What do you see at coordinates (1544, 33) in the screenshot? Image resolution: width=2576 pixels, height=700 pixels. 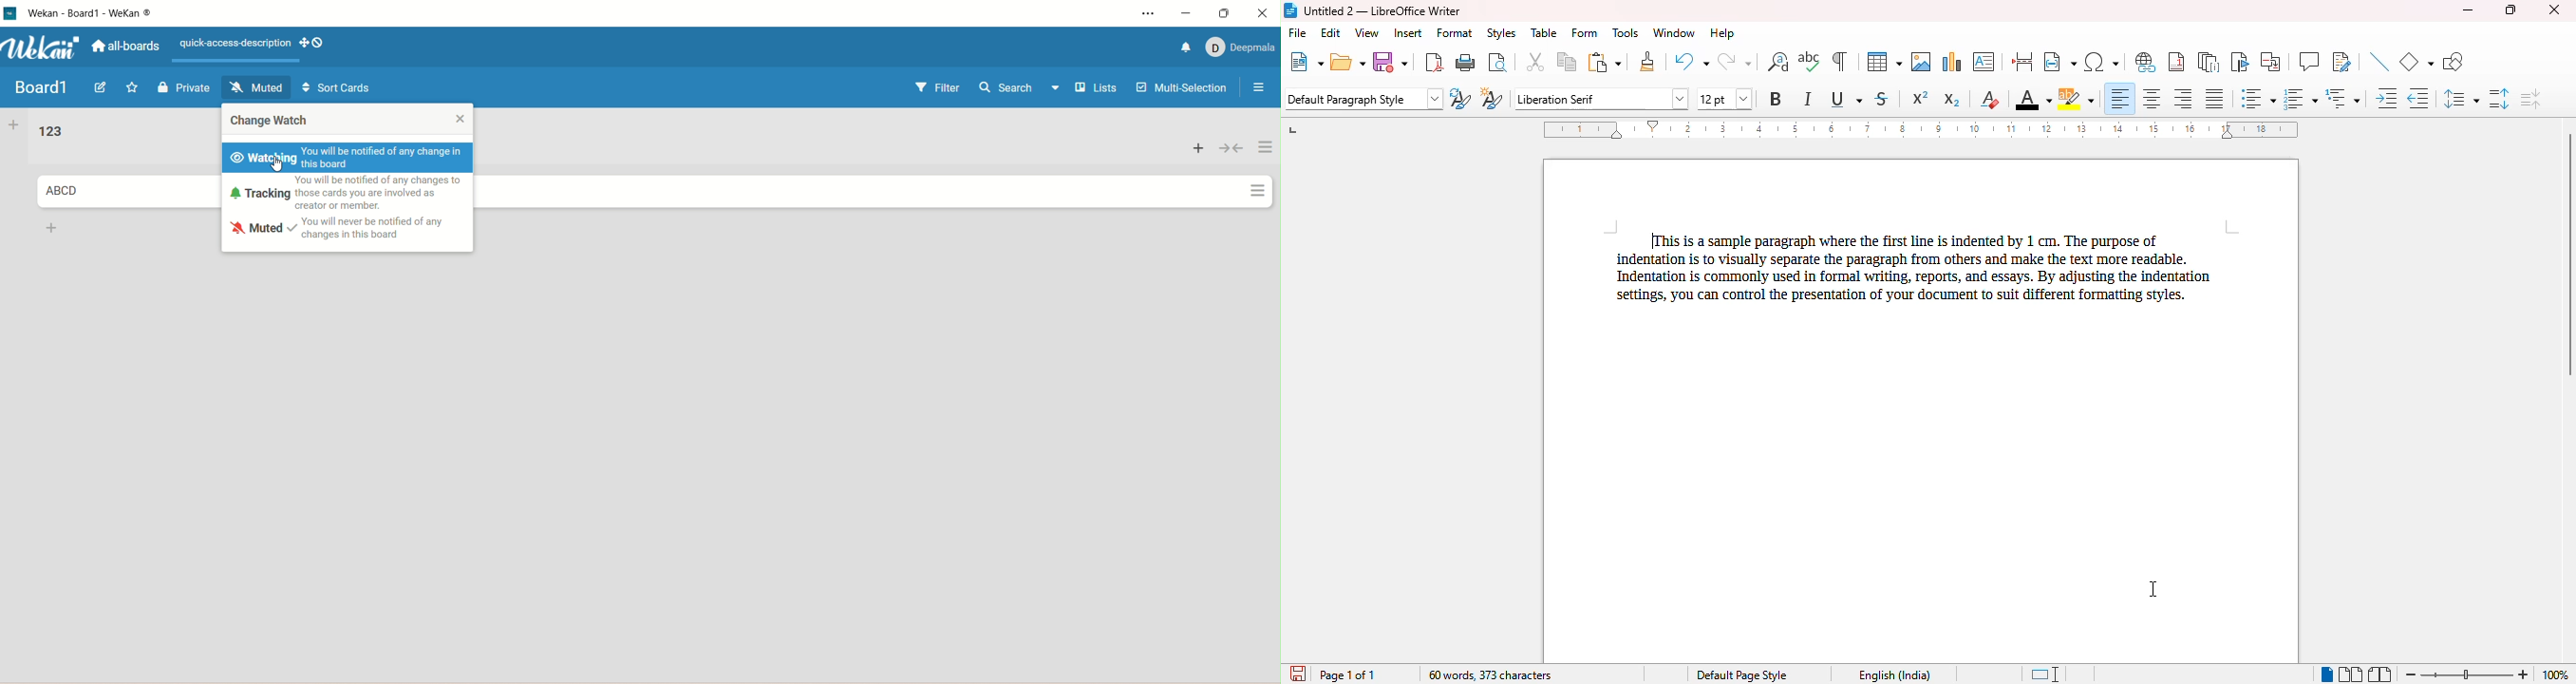 I see `table` at bounding box center [1544, 33].